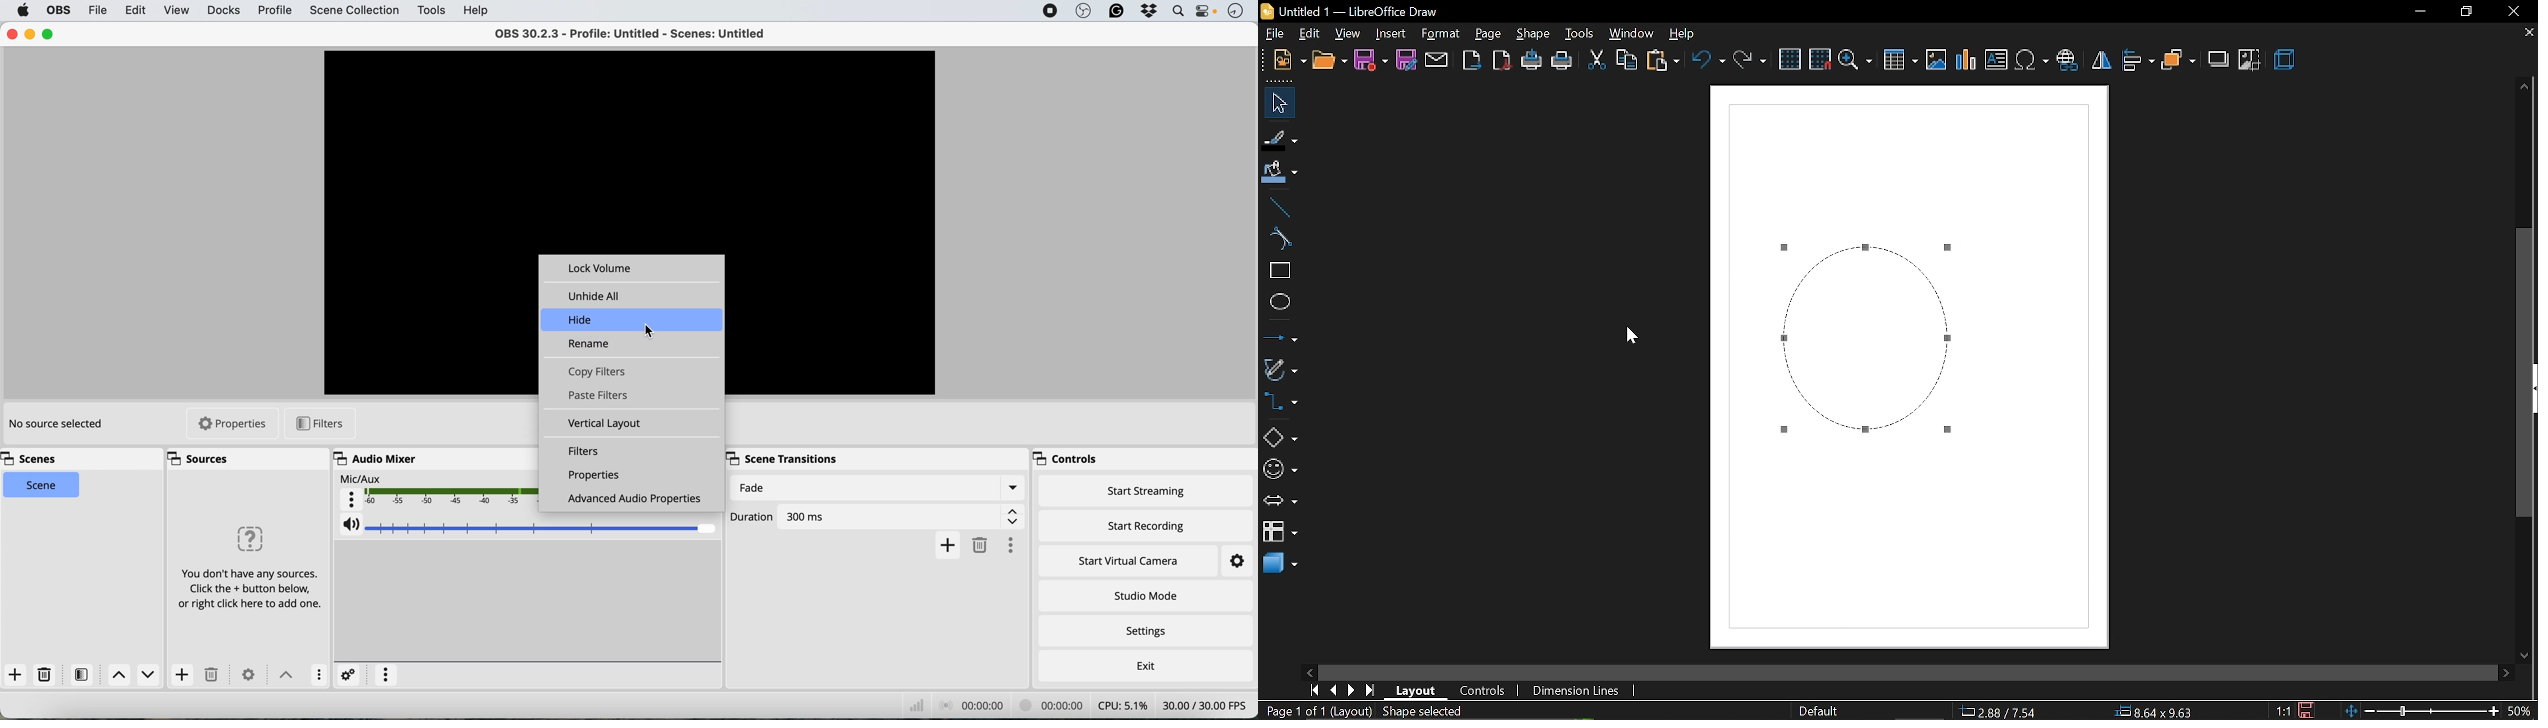 The height and width of the screenshot is (728, 2548). What do you see at coordinates (59, 426) in the screenshot?
I see `no source selected` at bounding box center [59, 426].